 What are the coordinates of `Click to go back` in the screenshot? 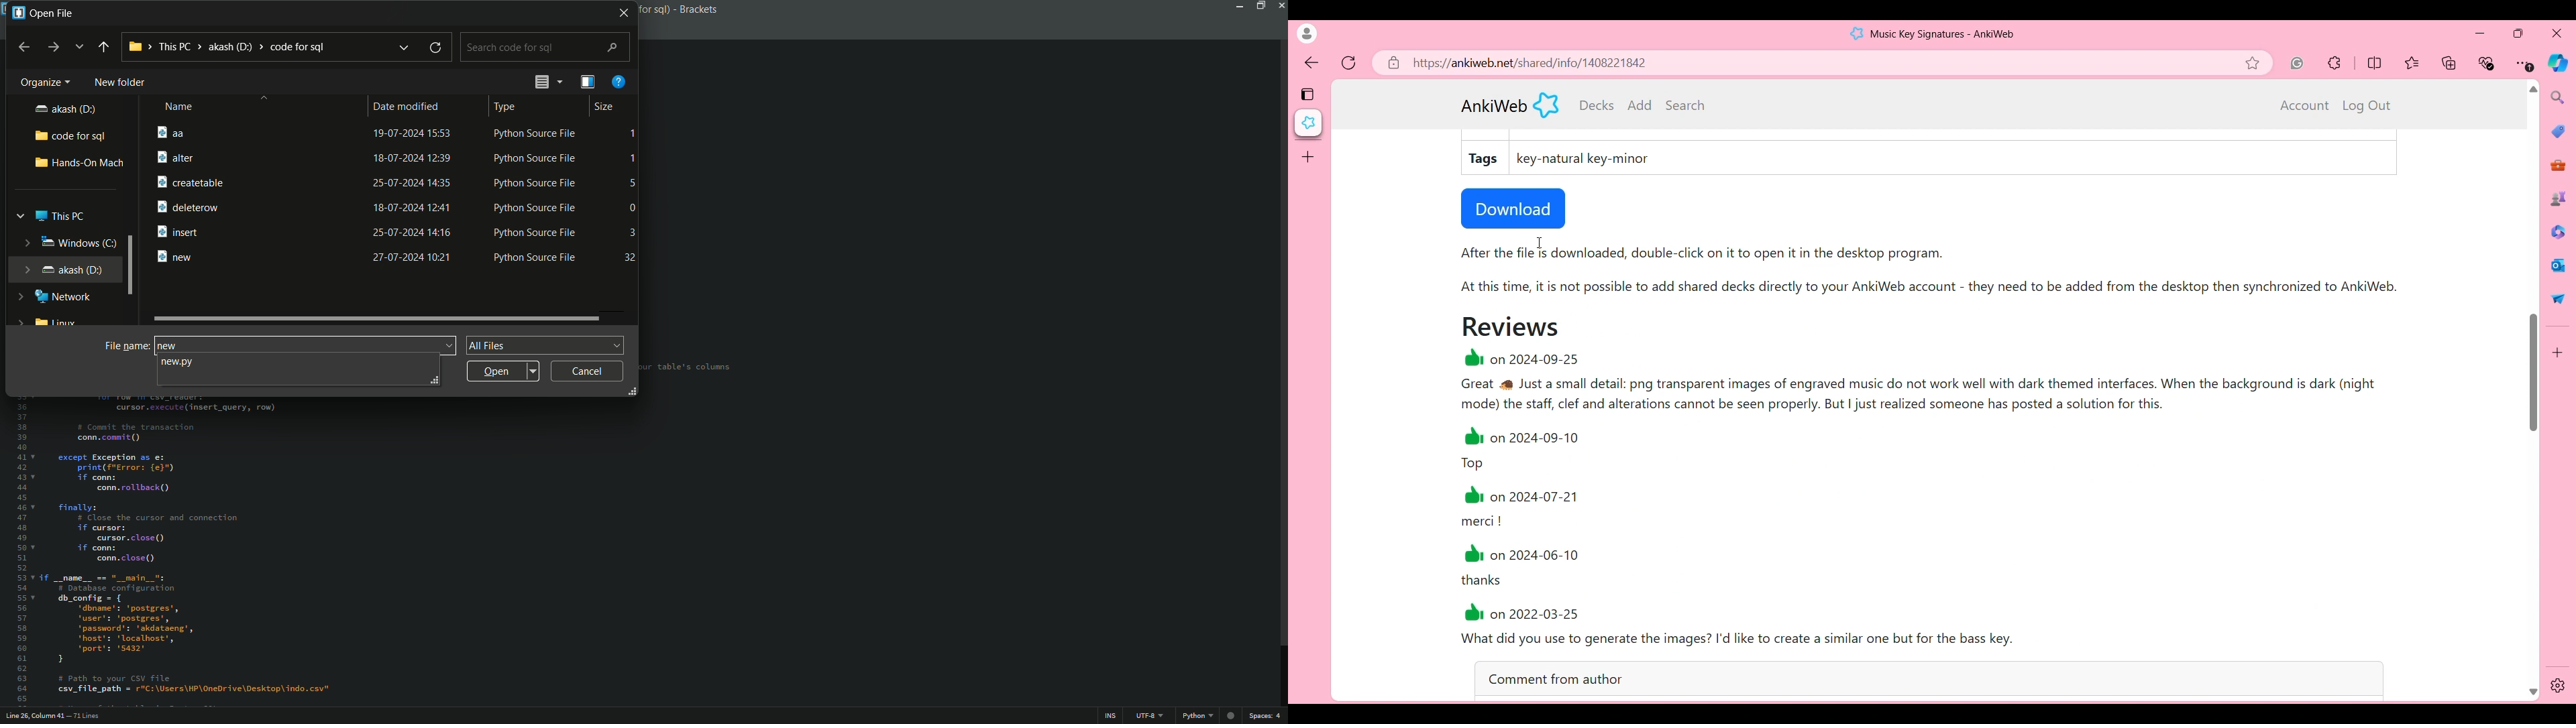 It's located at (1312, 64).